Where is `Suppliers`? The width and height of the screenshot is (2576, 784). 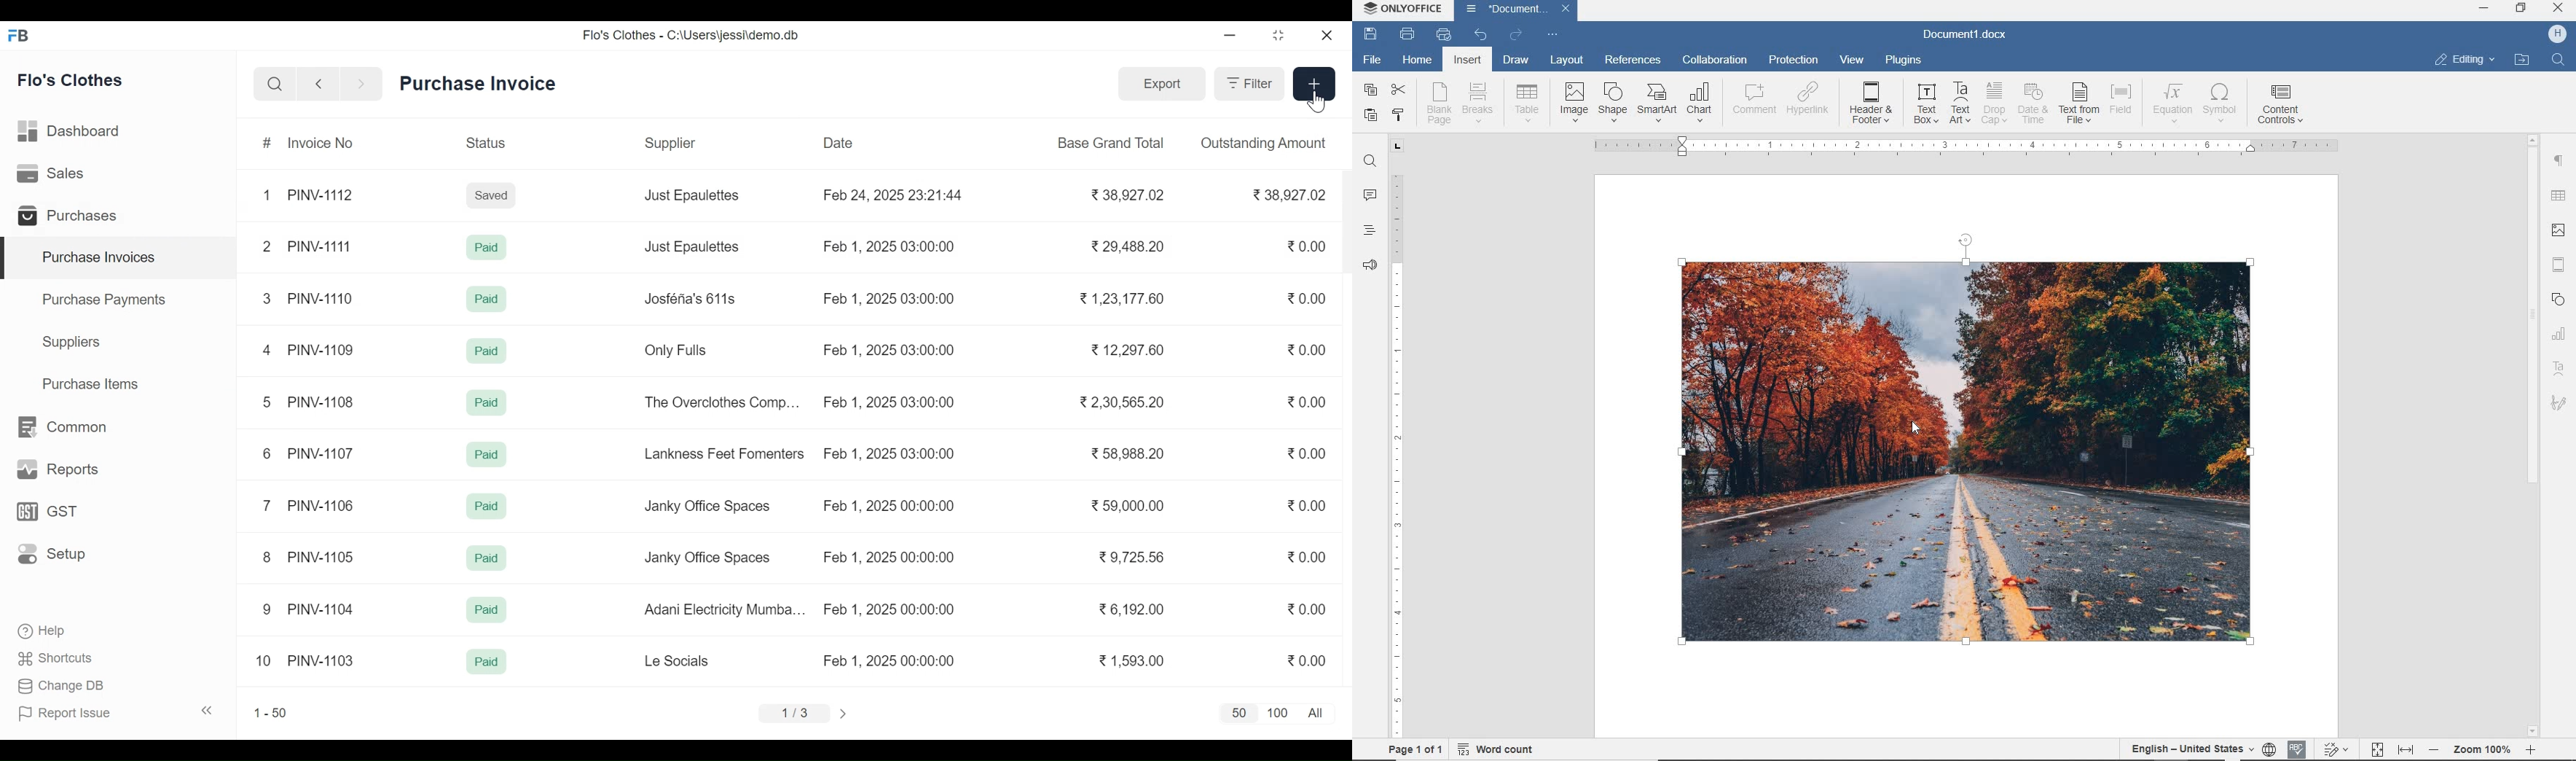
Suppliers is located at coordinates (74, 344).